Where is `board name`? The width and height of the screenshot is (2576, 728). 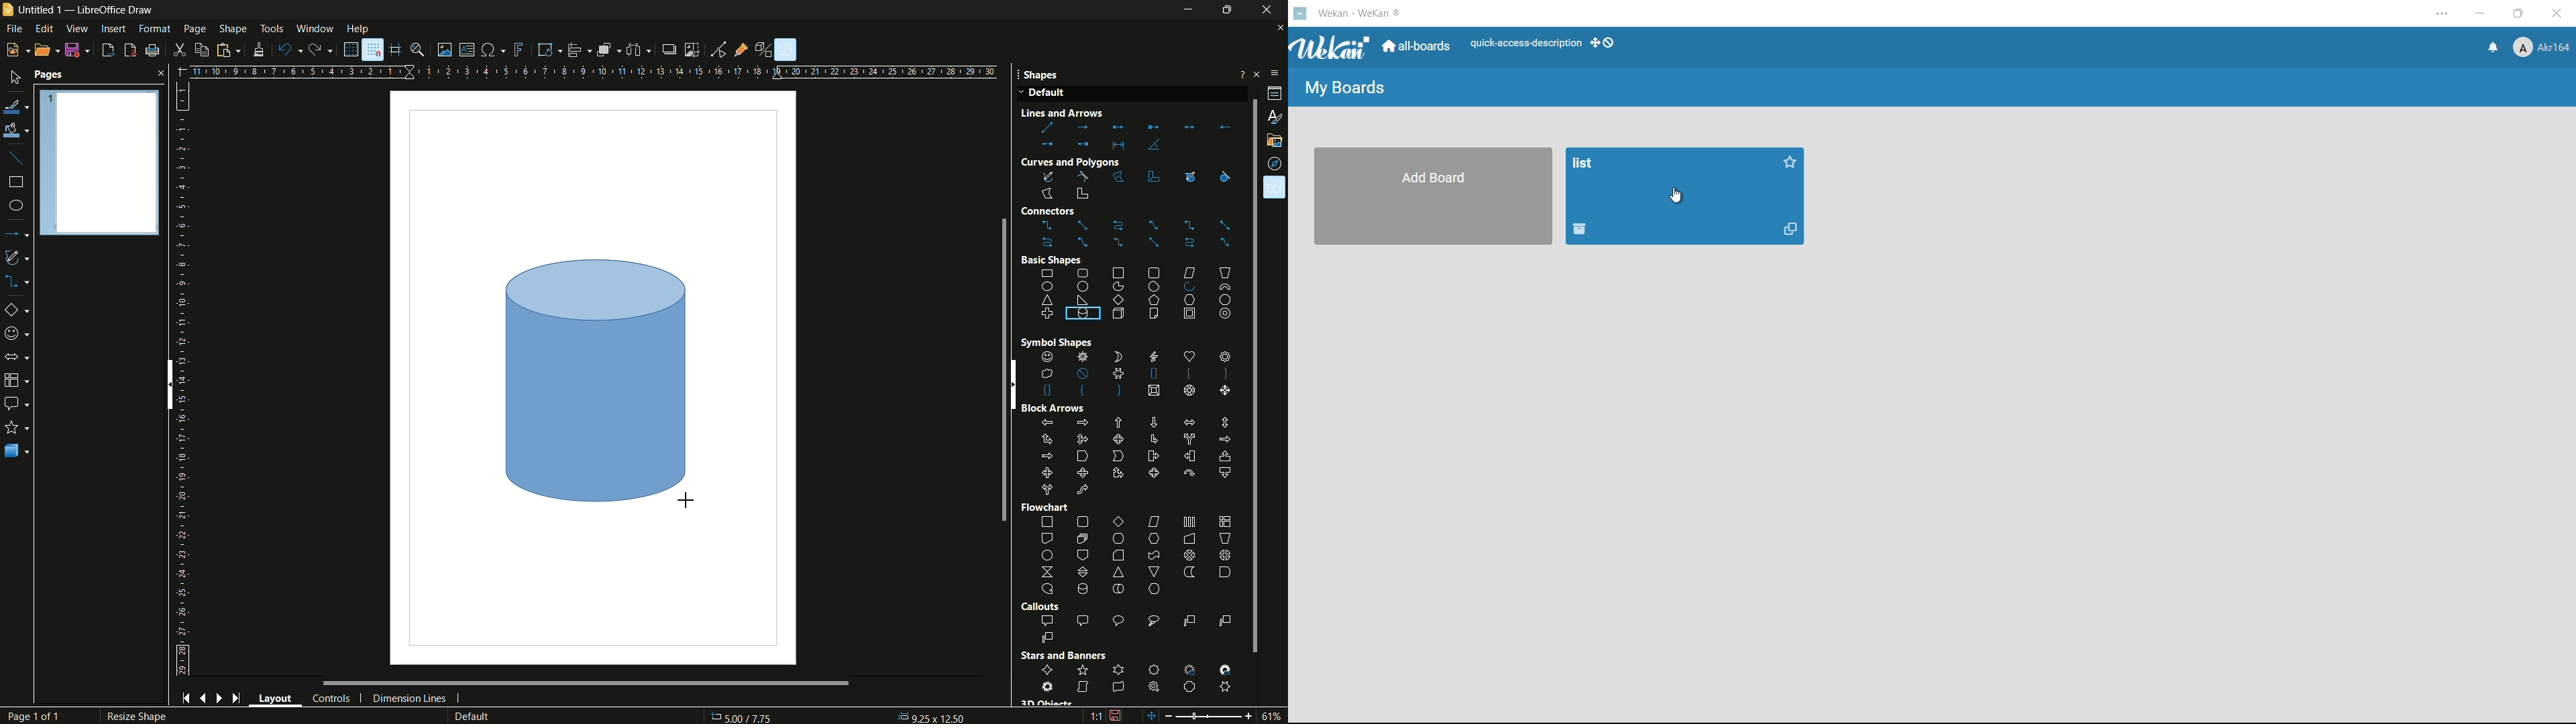
board name is located at coordinates (1584, 164).